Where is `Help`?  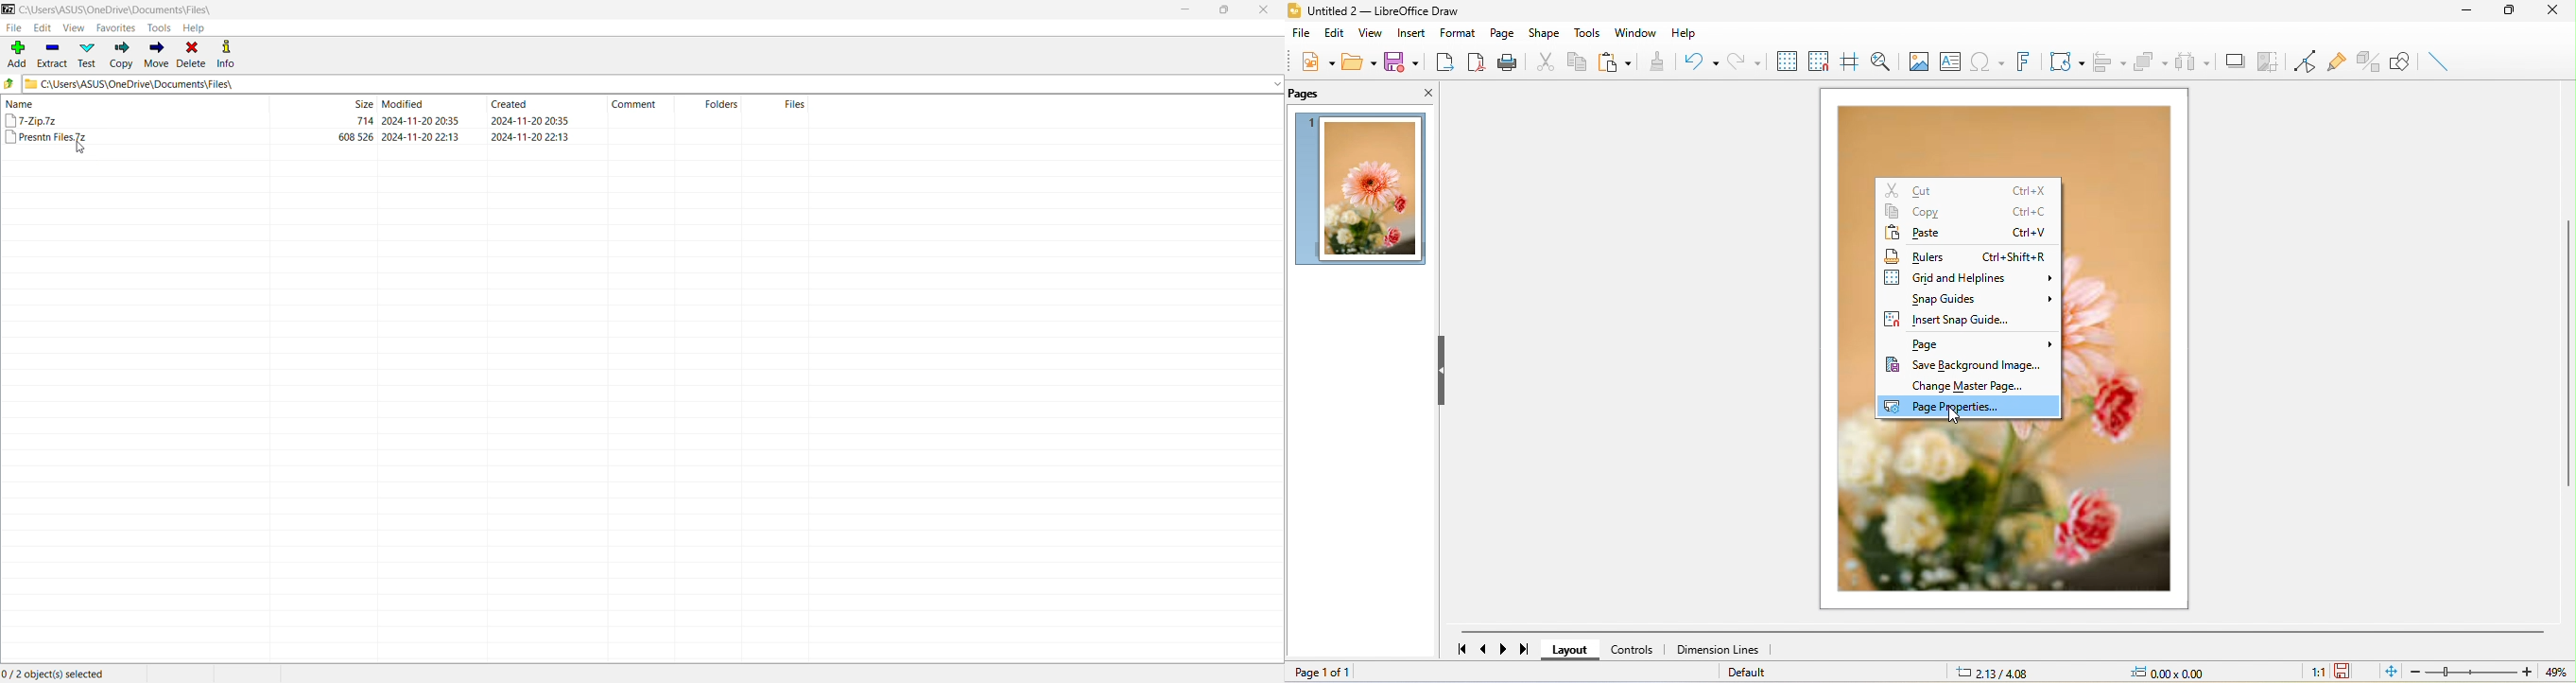 Help is located at coordinates (195, 27).